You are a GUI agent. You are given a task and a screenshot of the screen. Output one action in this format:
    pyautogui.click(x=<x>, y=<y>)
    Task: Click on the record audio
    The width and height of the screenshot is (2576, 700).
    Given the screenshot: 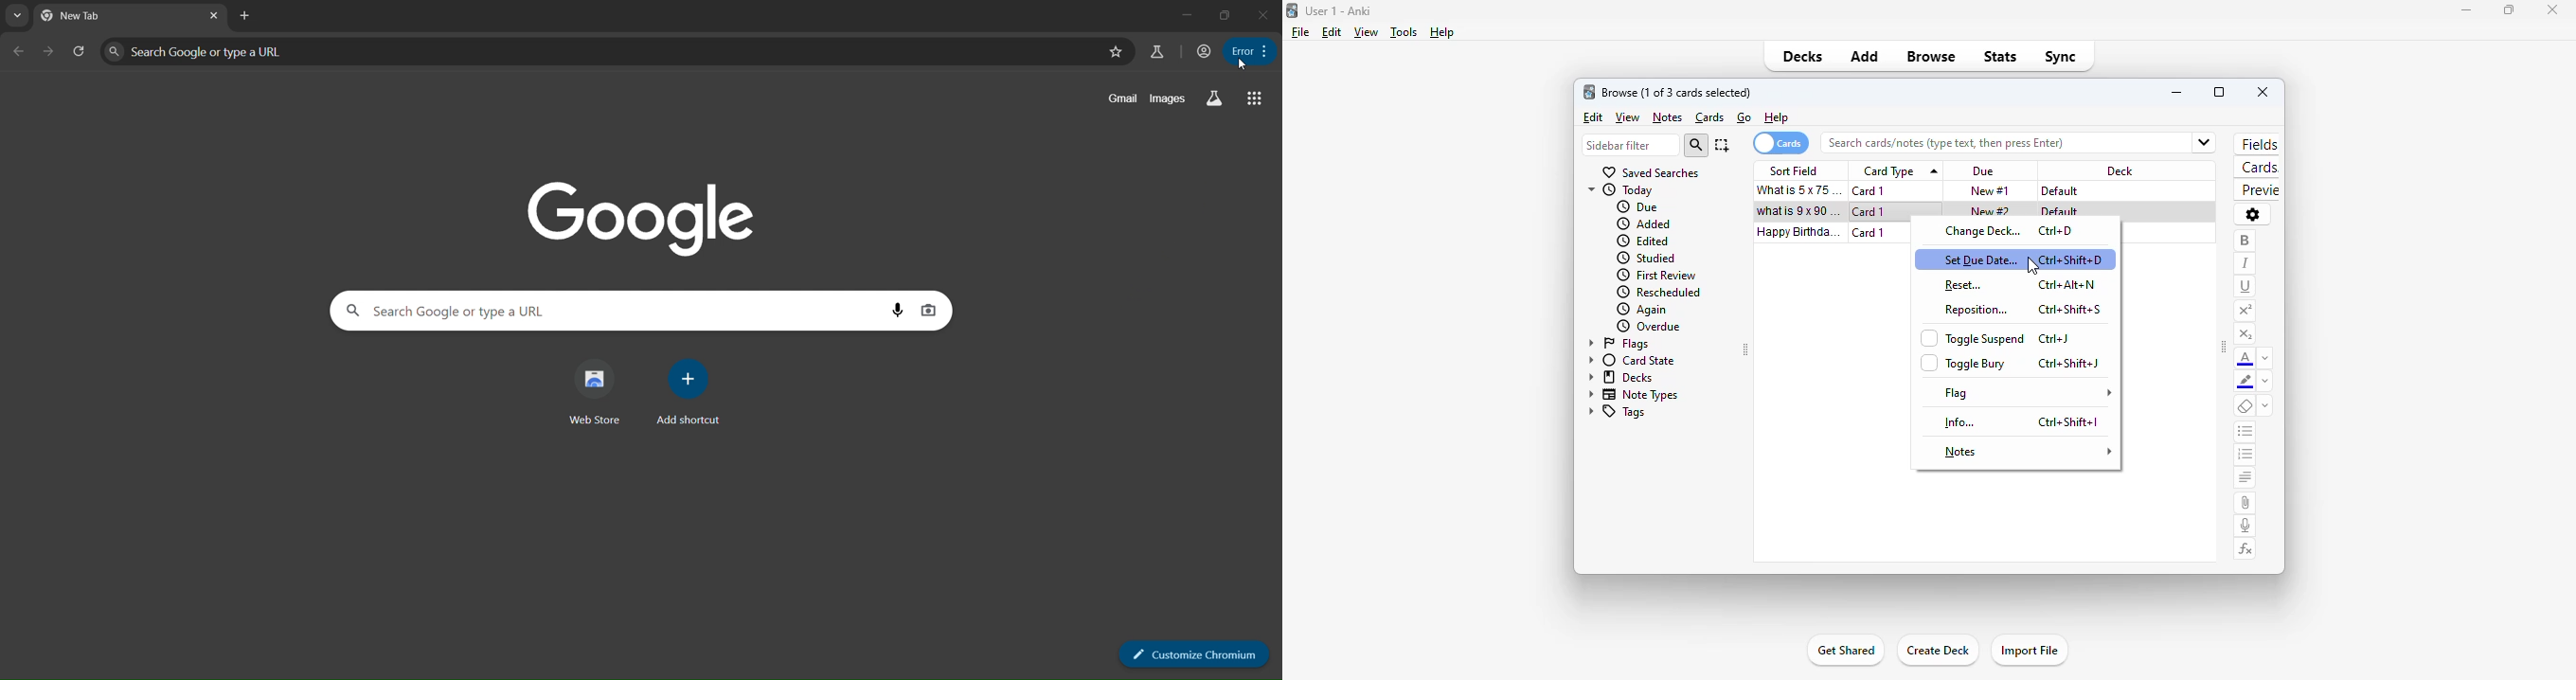 What is the action you would take?
    pyautogui.click(x=2245, y=526)
    